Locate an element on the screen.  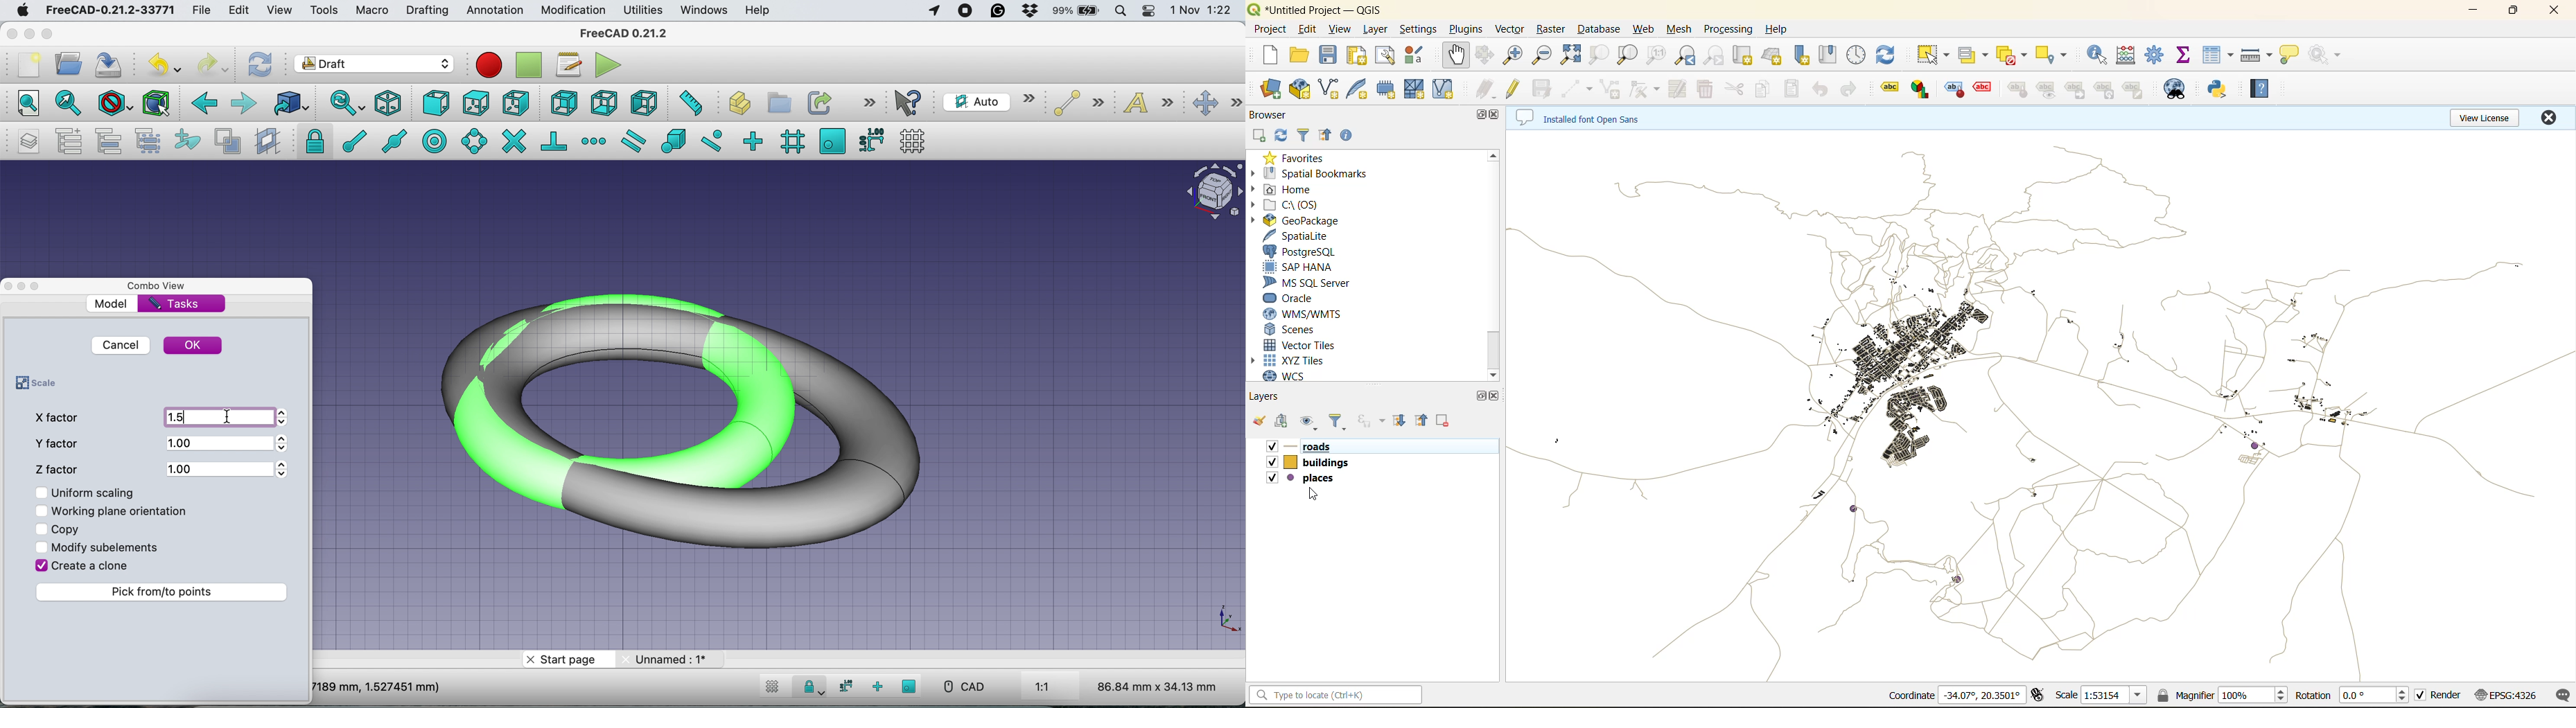
snap endpoint is located at coordinates (352, 140).